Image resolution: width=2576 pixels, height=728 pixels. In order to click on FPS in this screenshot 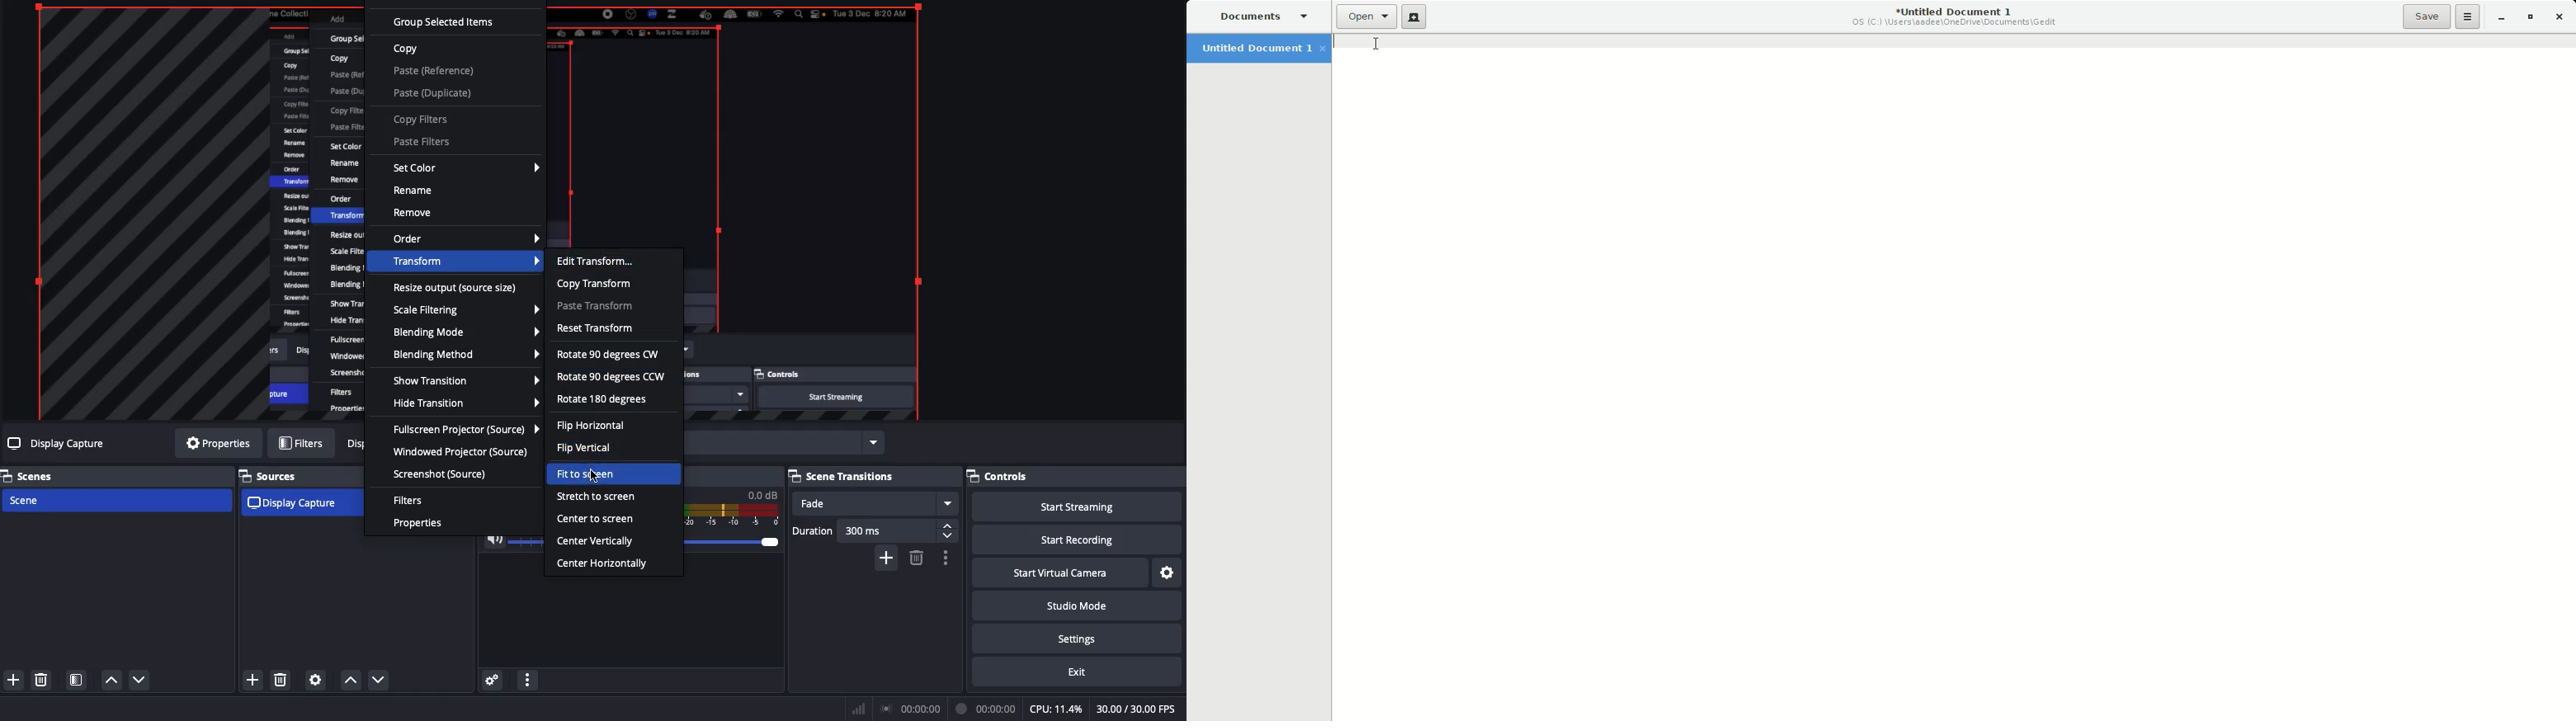, I will do `click(1138, 709)`.